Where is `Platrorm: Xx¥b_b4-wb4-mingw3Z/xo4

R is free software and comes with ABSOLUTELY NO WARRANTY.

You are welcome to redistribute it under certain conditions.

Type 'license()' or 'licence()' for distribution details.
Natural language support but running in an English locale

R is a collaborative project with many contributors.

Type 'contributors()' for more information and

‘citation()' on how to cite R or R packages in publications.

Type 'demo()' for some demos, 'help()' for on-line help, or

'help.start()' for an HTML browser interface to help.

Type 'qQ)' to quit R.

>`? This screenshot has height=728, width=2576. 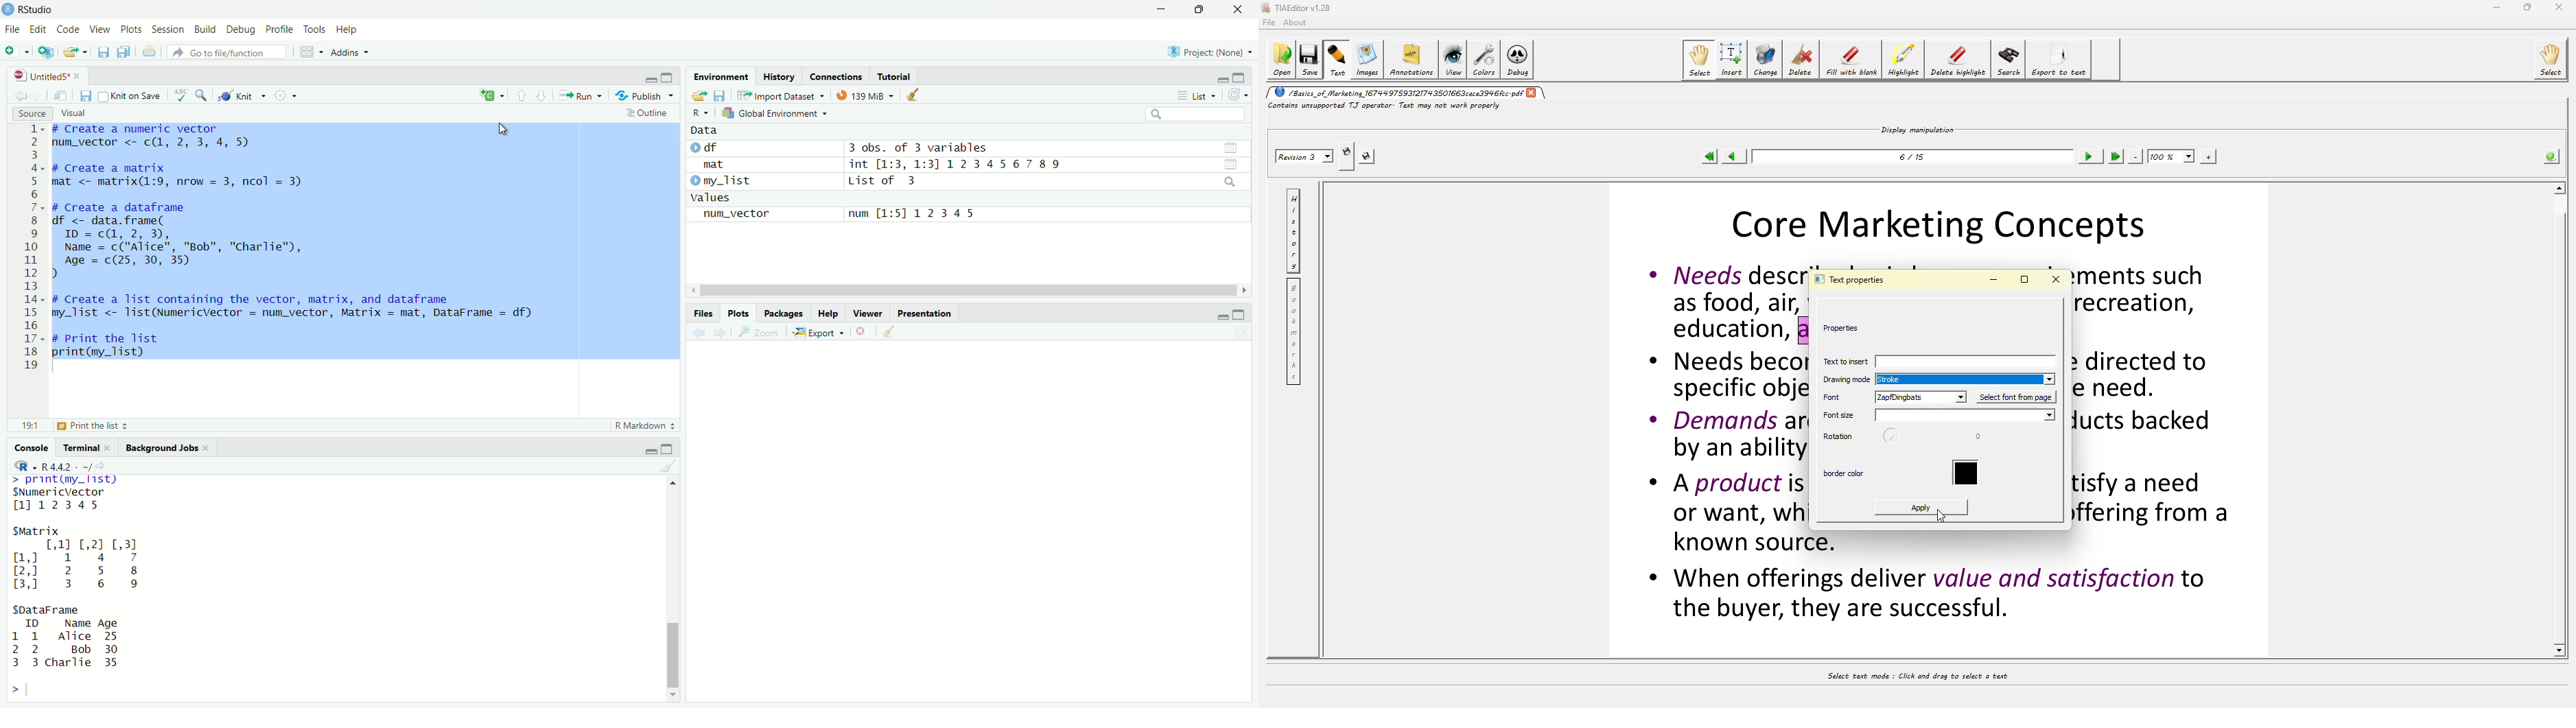 Platrorm: Xx¥b_b4-wb4-mingw3Z/xo4

R is free software and comes with ABSOLUTELY NO WARRANTY.

You are welcome to redistribute it under certain conditions.

Type 'license()' or 'licence()' for distribution details.
Natural language support but running in an English locale

R is a collaborative project with many contributors.

Type 'contributors()' for more information and

‘citation()' on how to cite R or R packages in publications.

Type 'demo()' for some demos, 'help()' for on-line help, or

'help.start()' for an HTML browser interface to help.

Type 'qQ)' to quit R.

> is located at coordinates (247, 587).